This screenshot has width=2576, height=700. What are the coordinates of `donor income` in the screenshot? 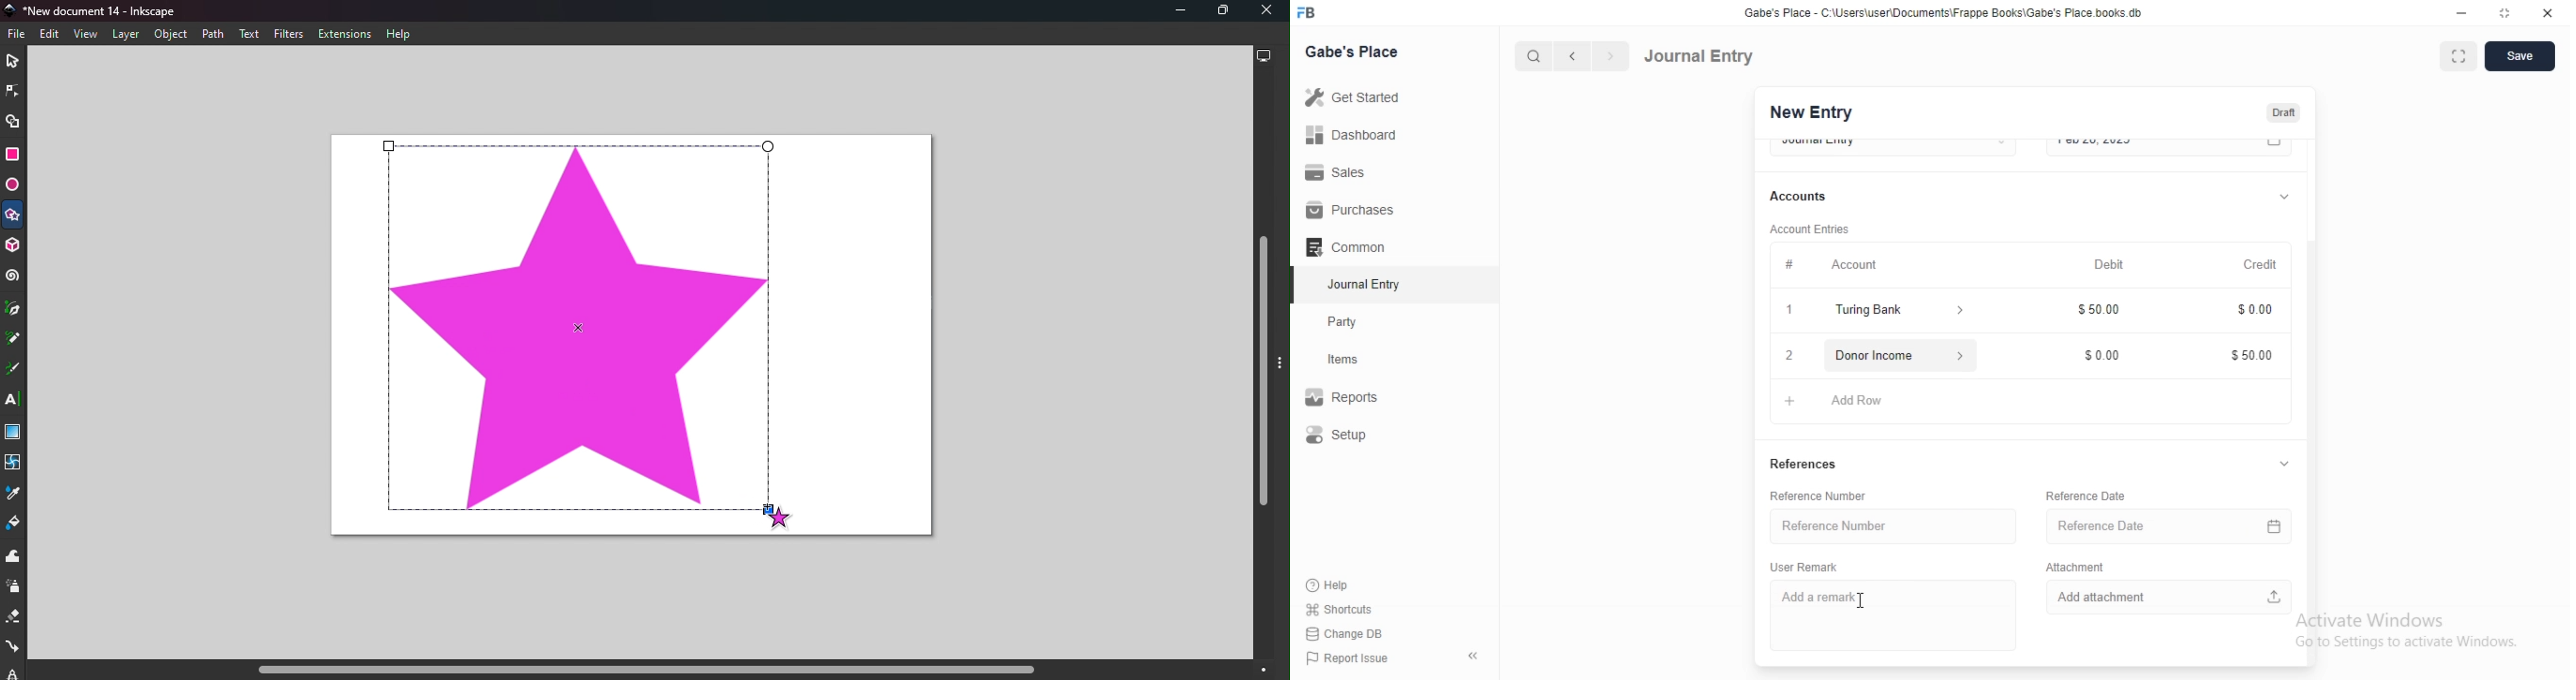 It's located at (1896, 354).